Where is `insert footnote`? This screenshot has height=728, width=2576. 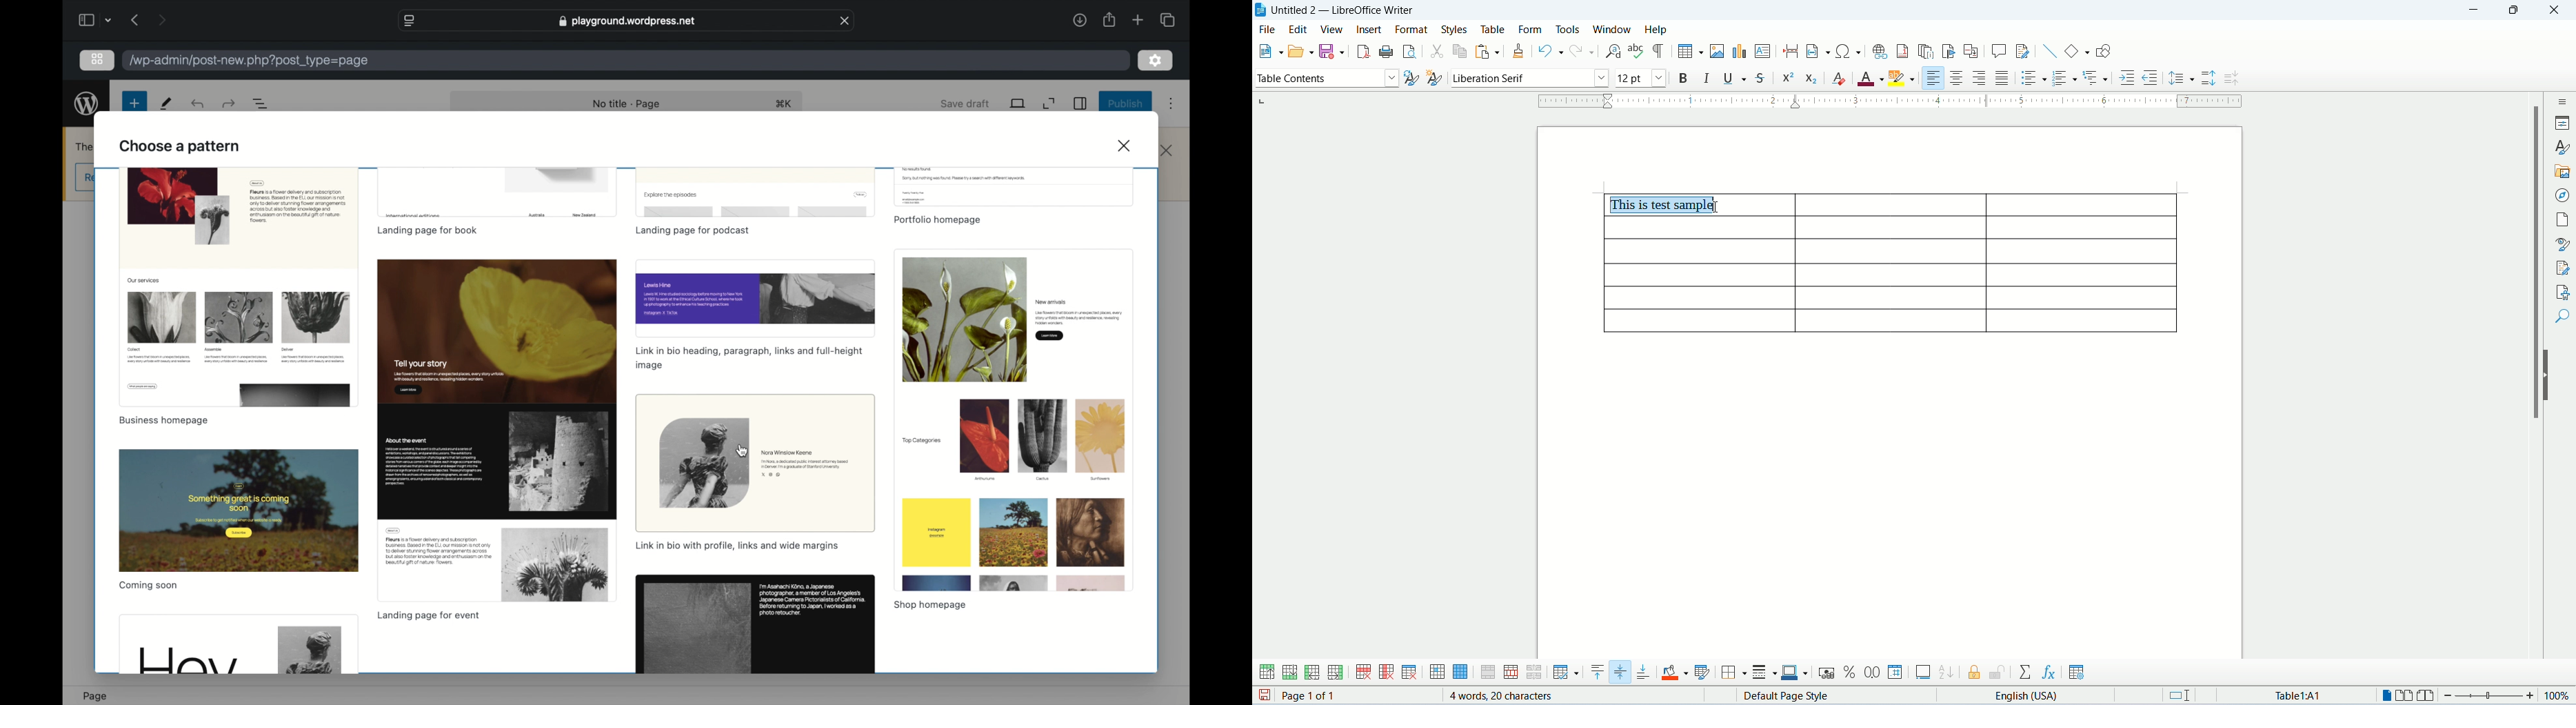 insert footnote is located at coordinates (1902, 50).